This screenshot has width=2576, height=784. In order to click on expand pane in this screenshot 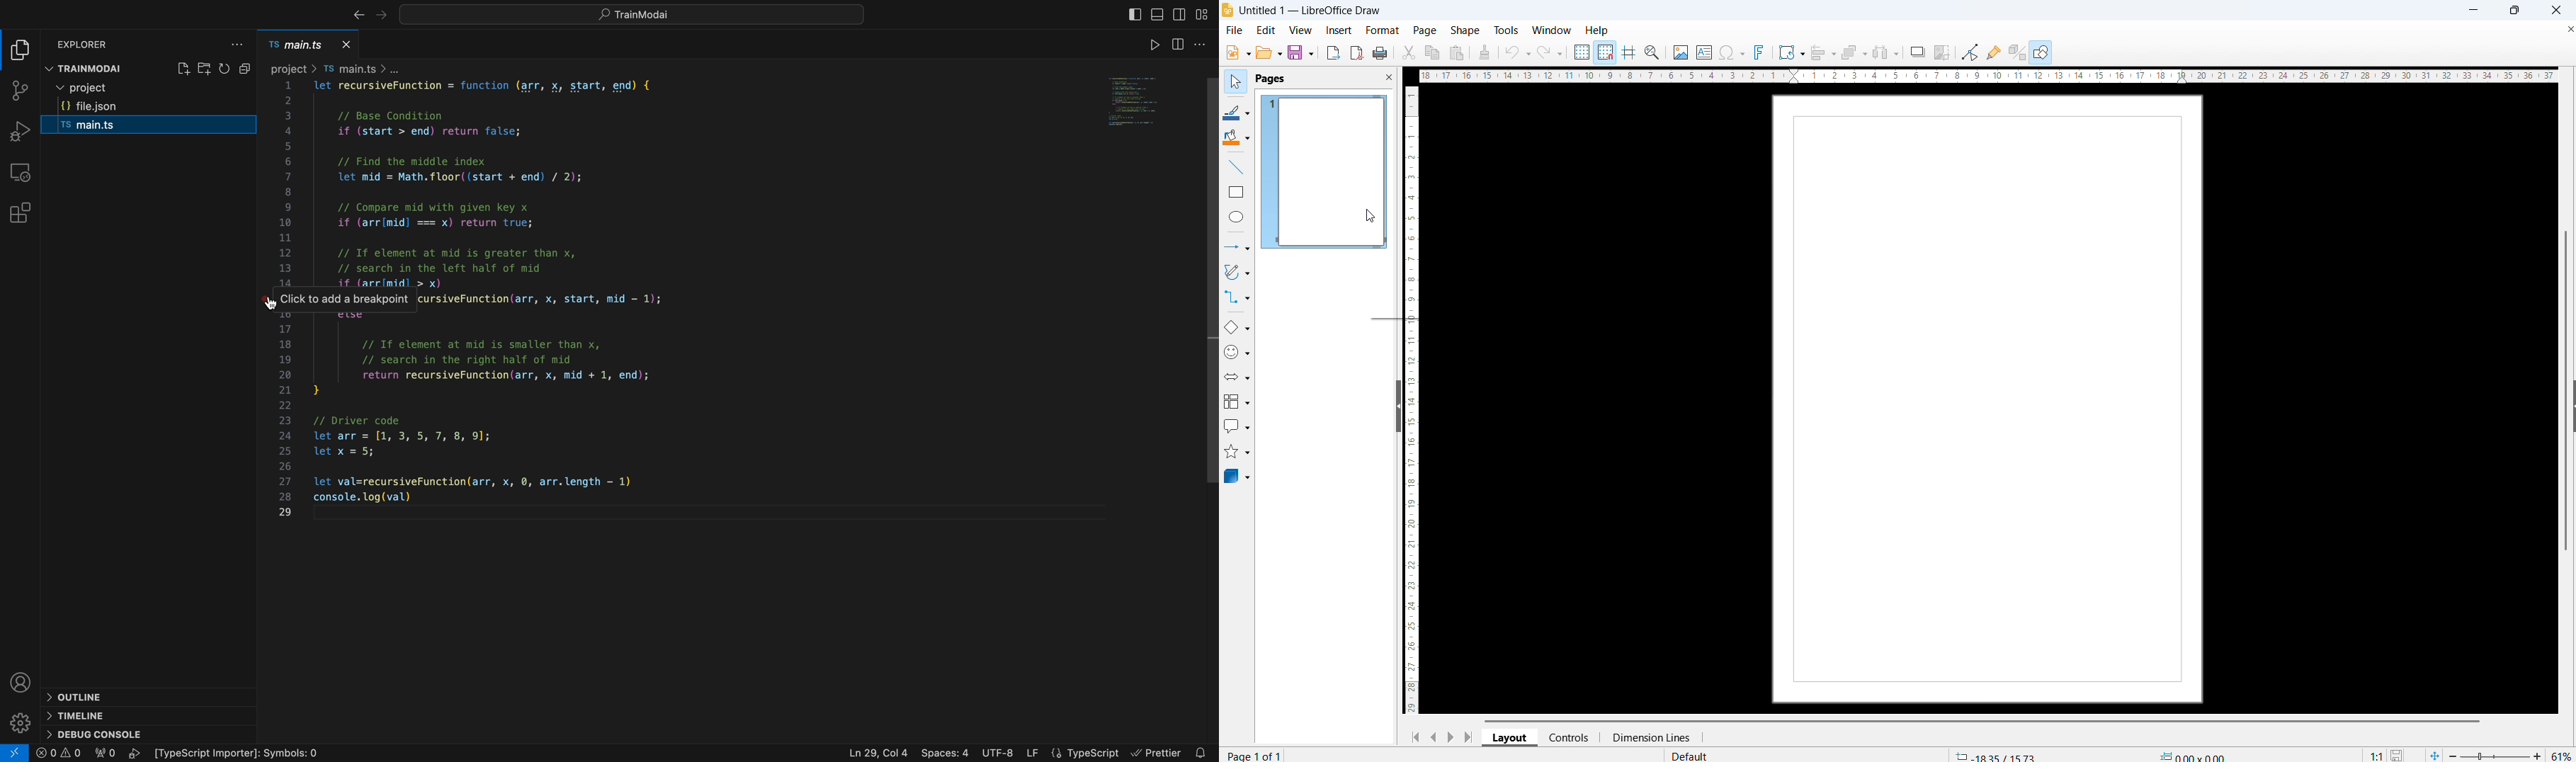, I will do `click(2573, 406)`.